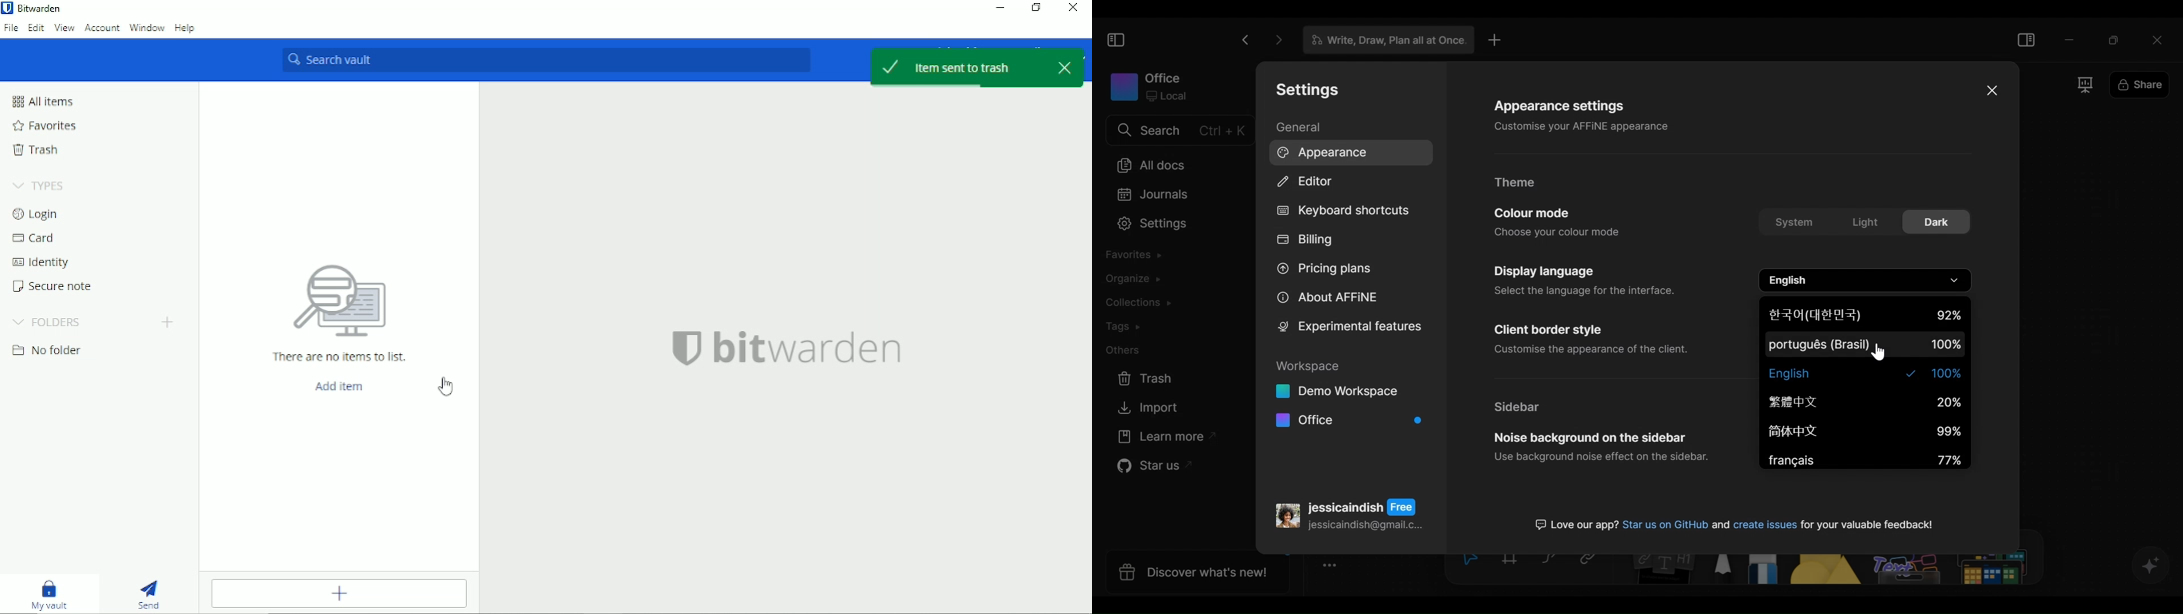 Image resolution: width=2184 pixels, height=616 pixels. Describe the element at coordinates (1347, 152) in the screenshot. I see `Appearance` at that location.